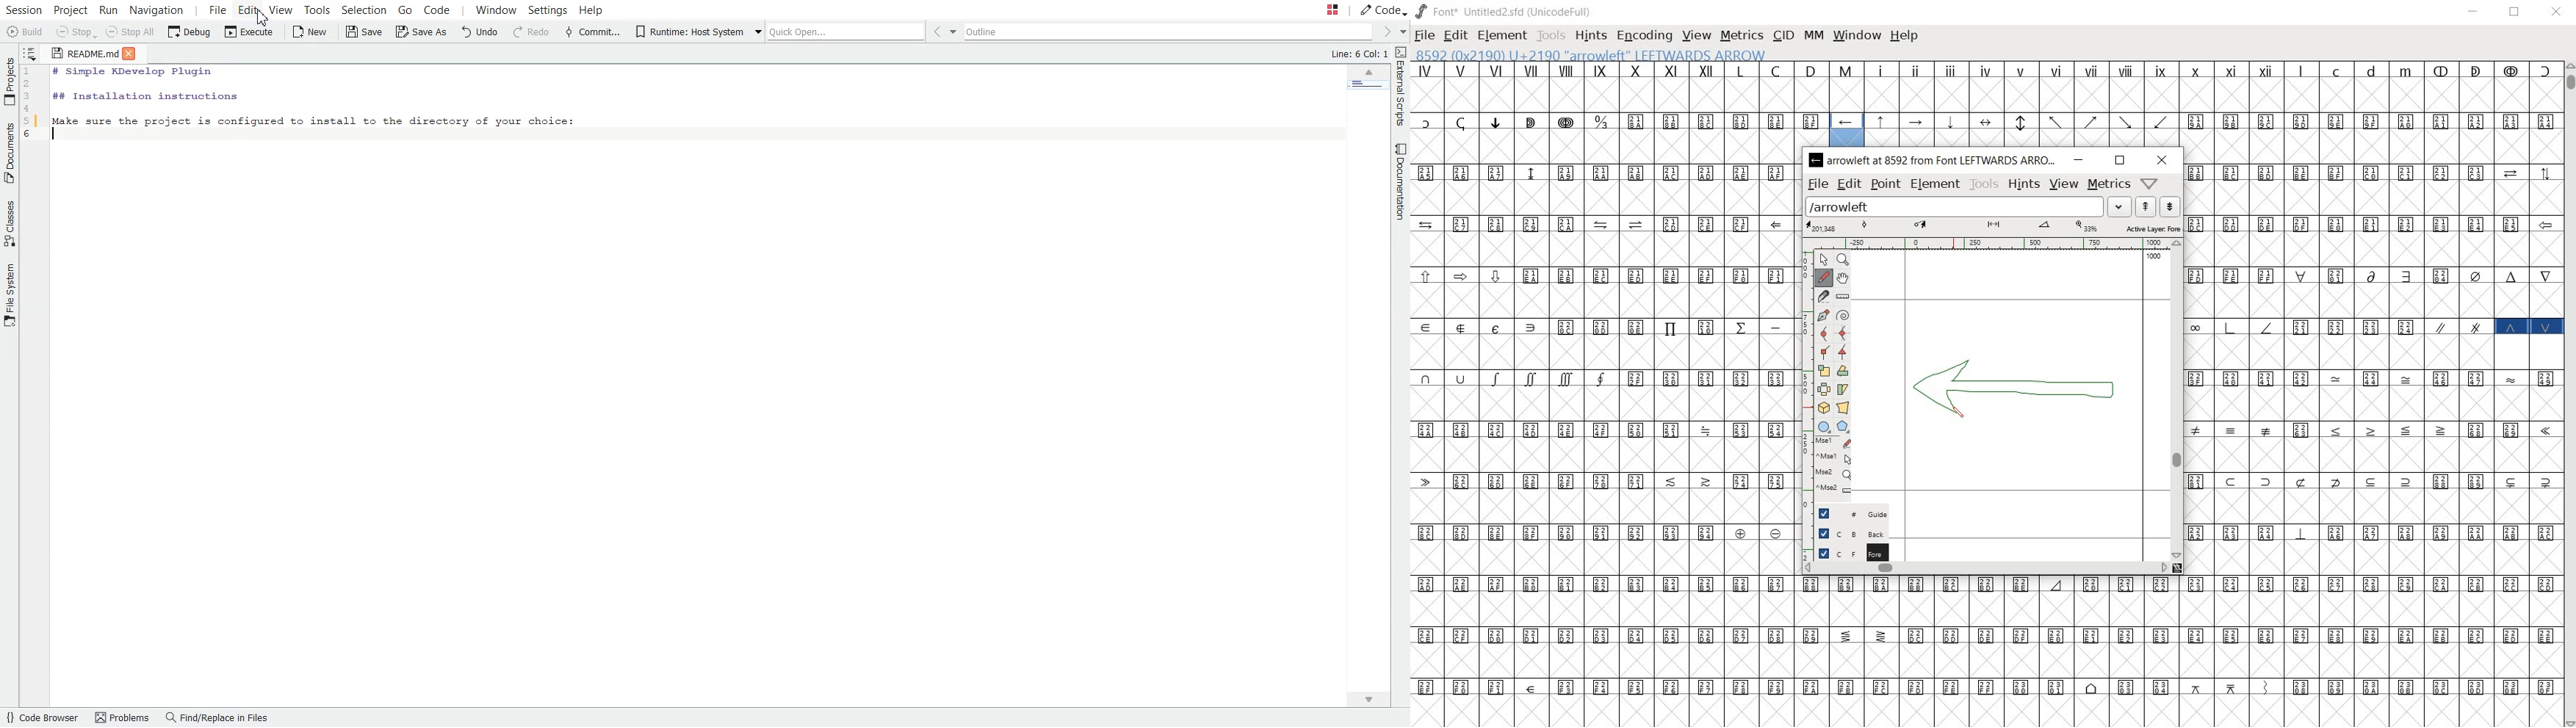  What do you see at coordinates (132, 33) in the screenshot?
I see `Stop All` at bounding box center [132, 33].